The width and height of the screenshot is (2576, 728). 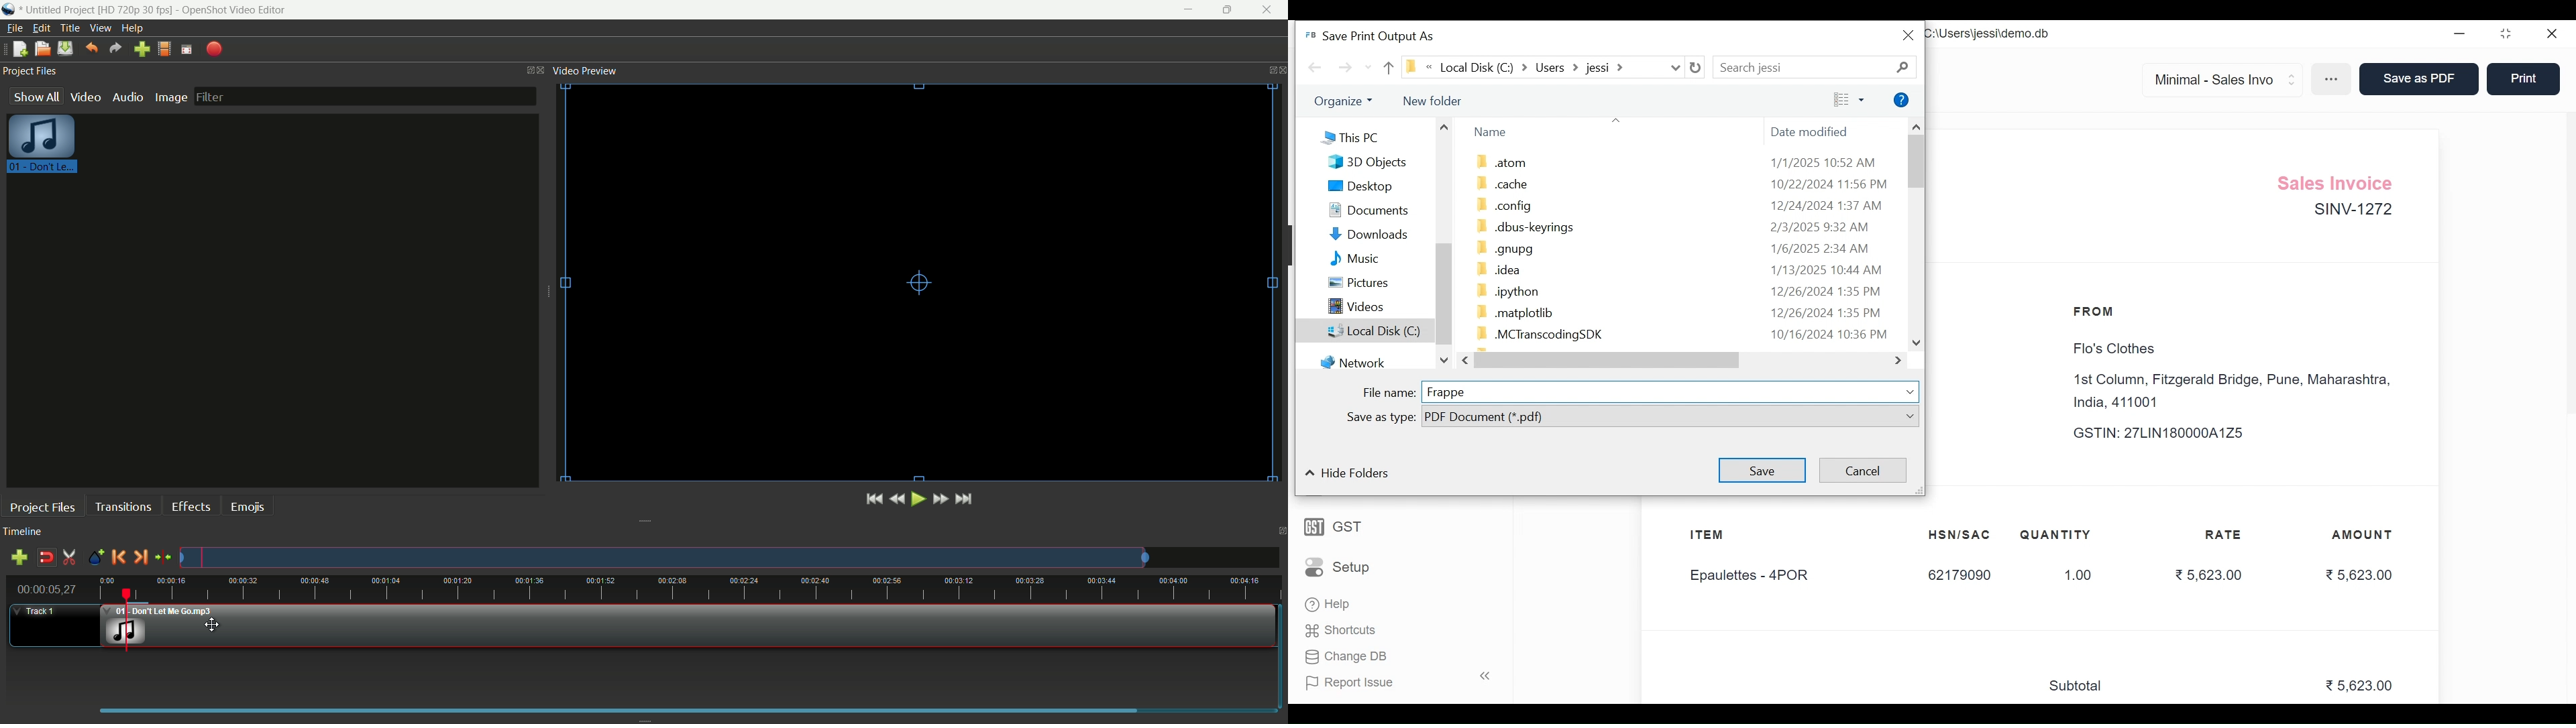 I want to click on new file, so click(x=19, y=49).